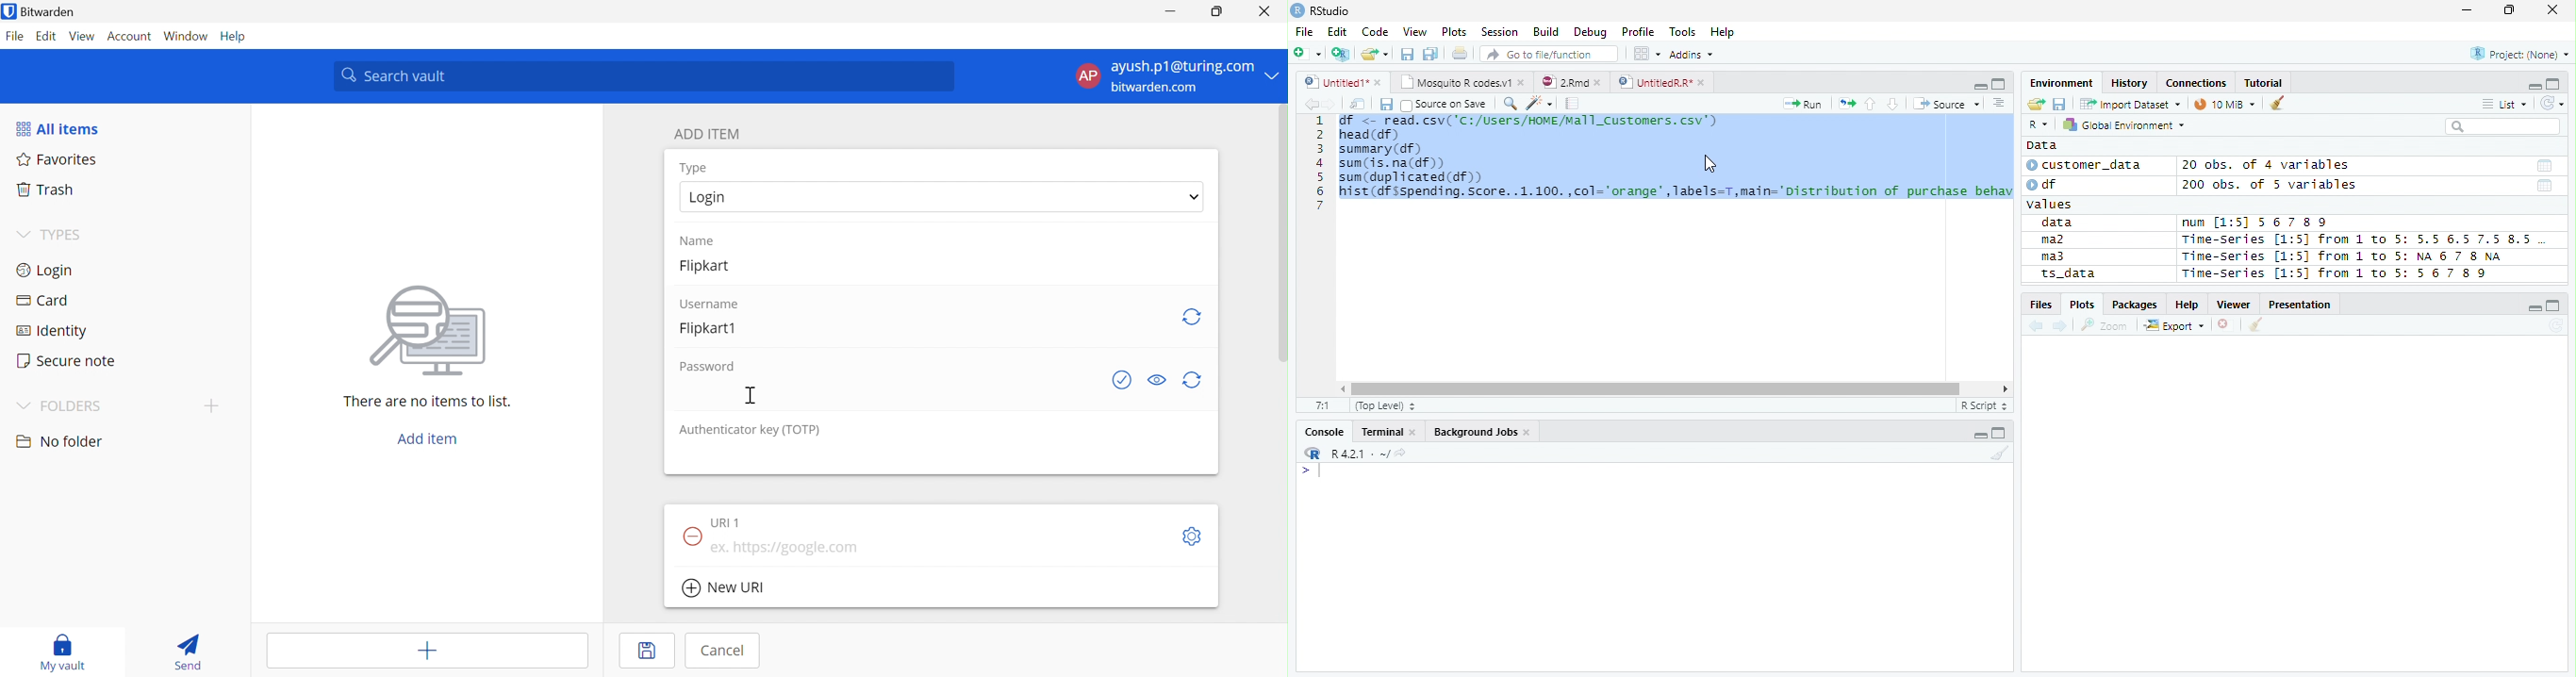 Image resolution: width=2576 pixels, height=700 pixels. Describe the element at coordinates (2057, 241) in the screenshot. I see `ma2` at that location.